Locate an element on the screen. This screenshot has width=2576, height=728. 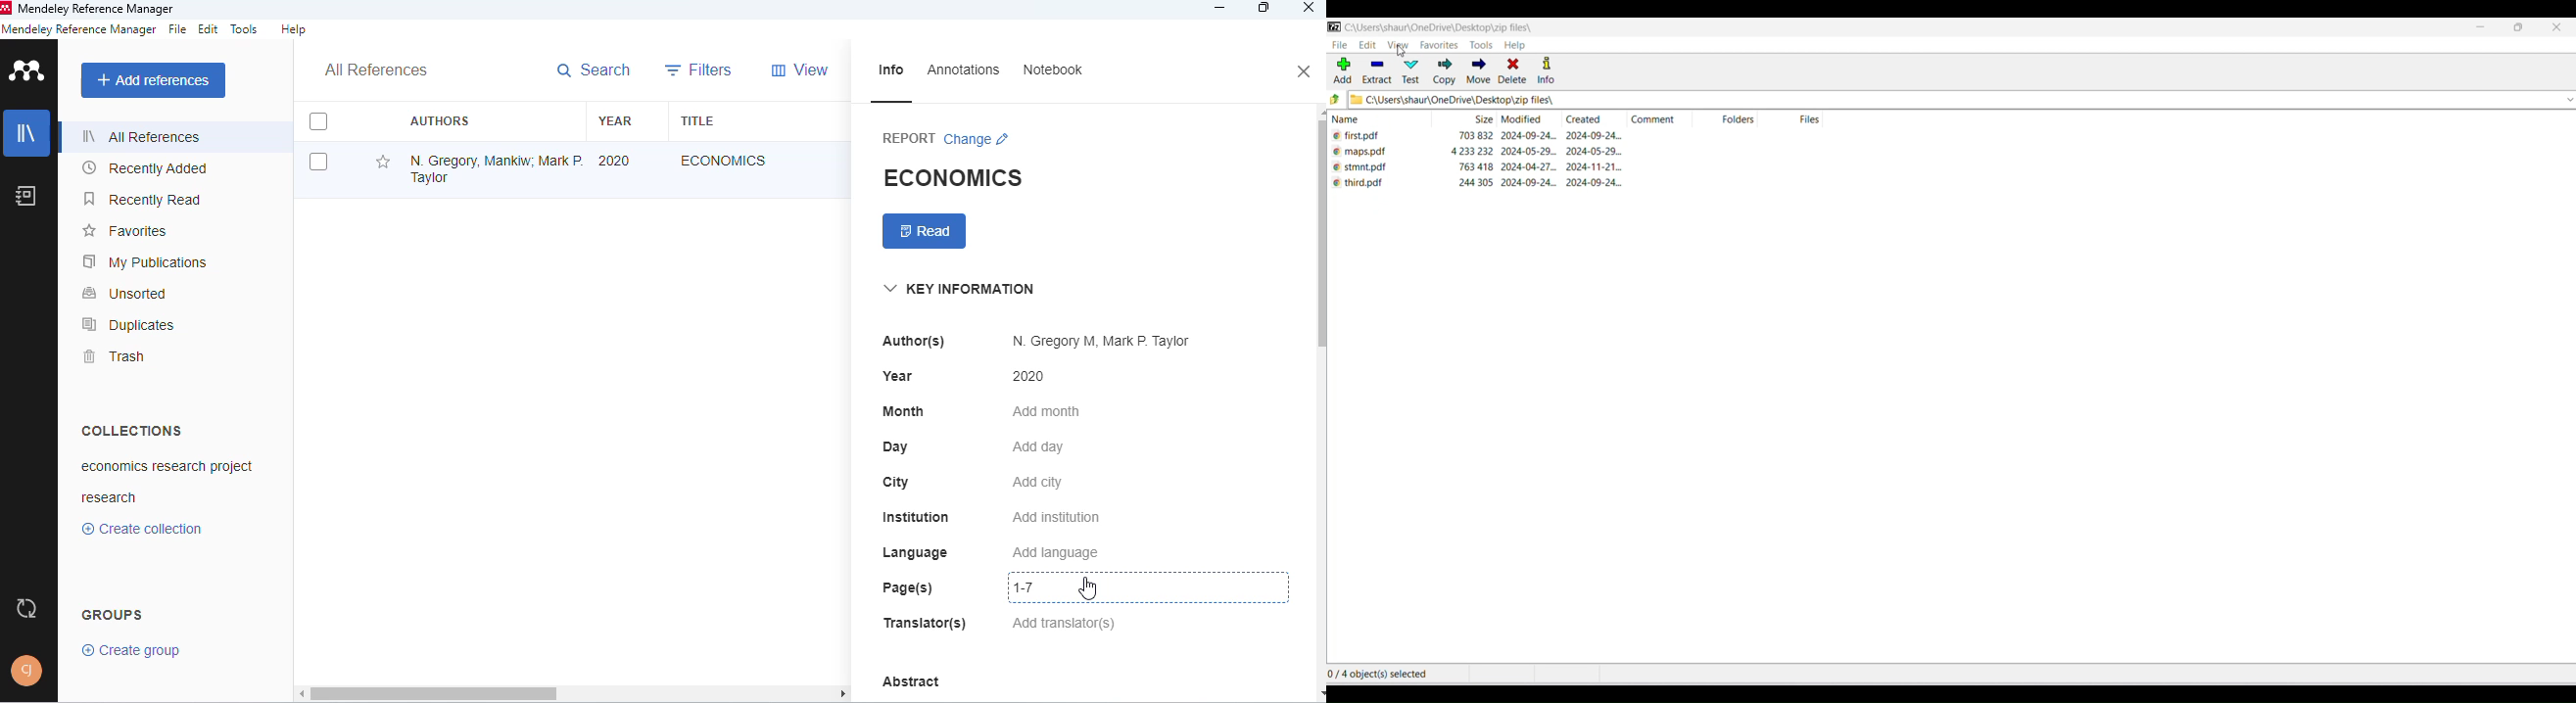
duplicates is located at coordinates (127, 324).